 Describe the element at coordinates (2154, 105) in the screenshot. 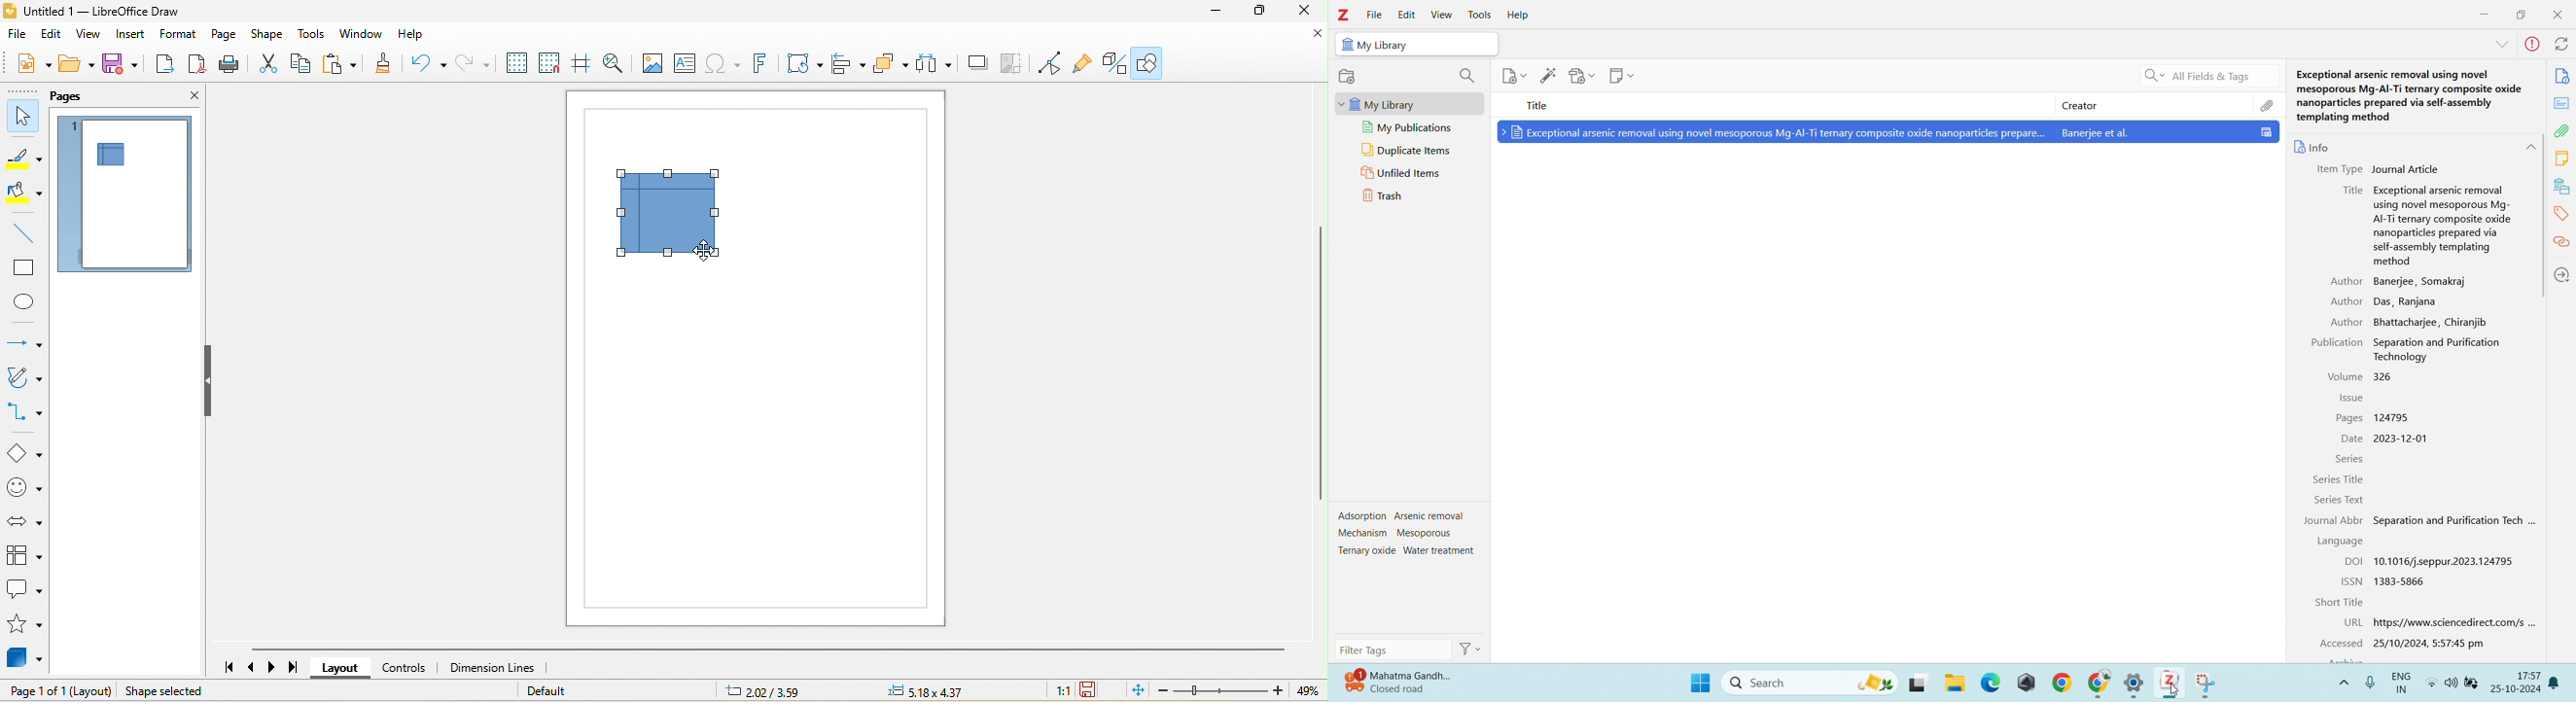

I see `creator` at that location.